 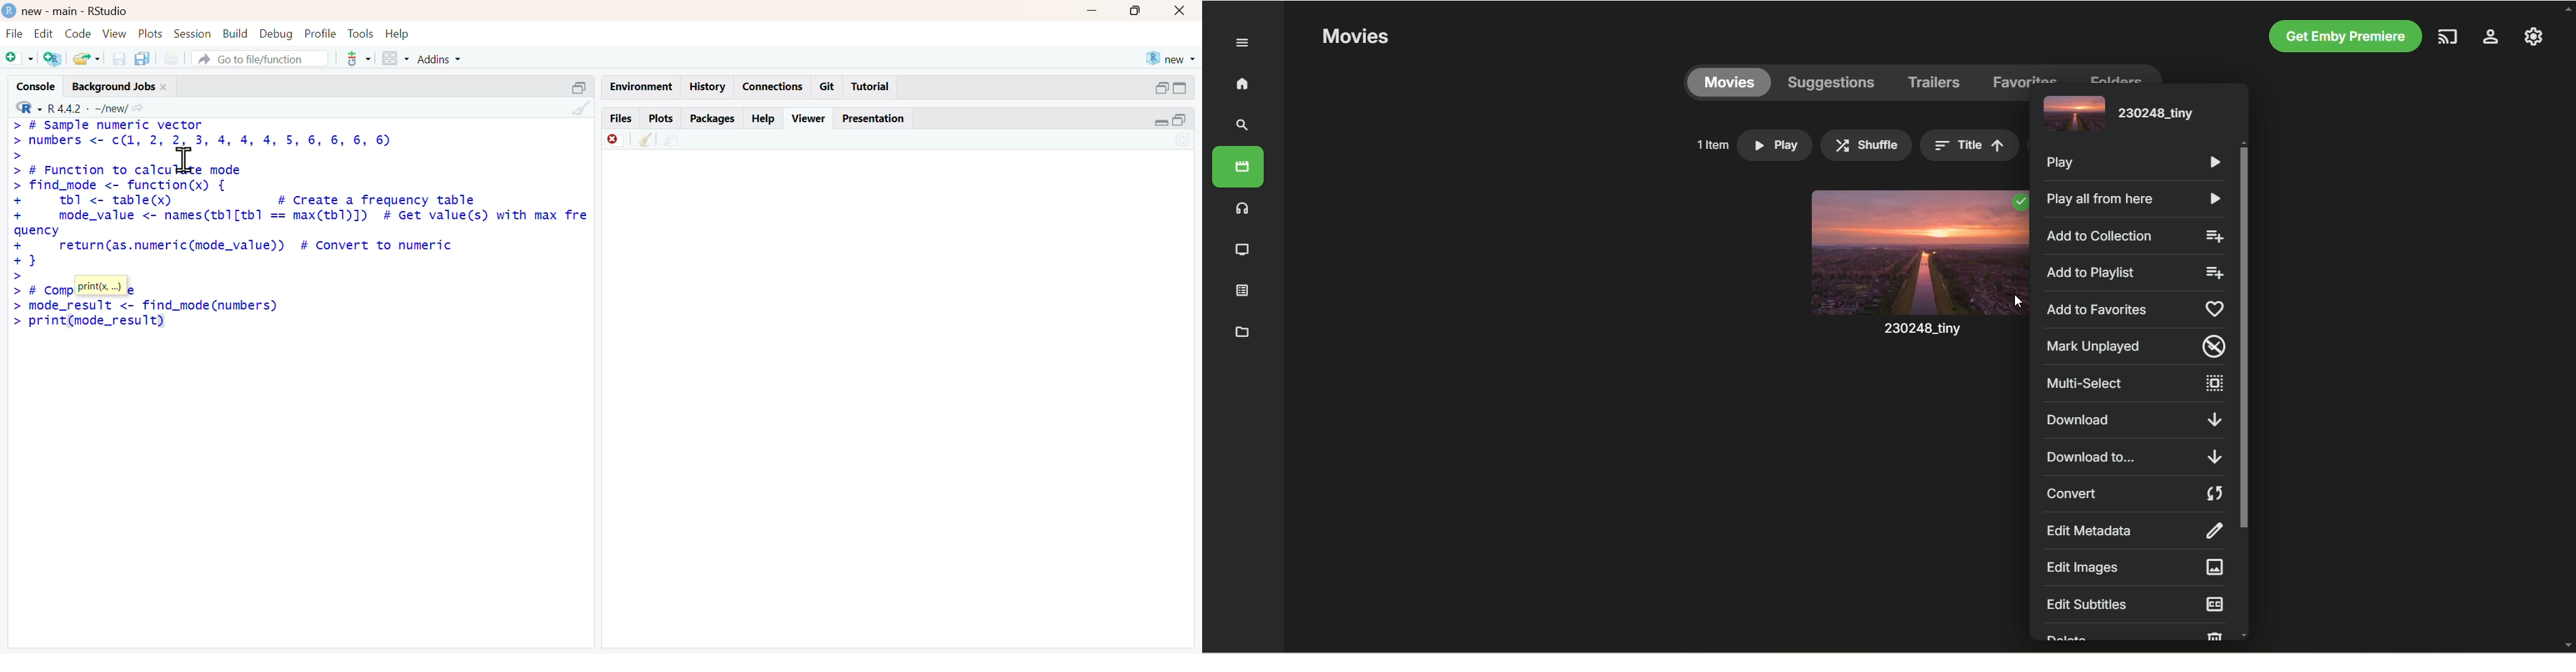 What do you see at coordinates (44, 33) in the screenshot?
I see `Edit ` at bounding box center [44, 33].